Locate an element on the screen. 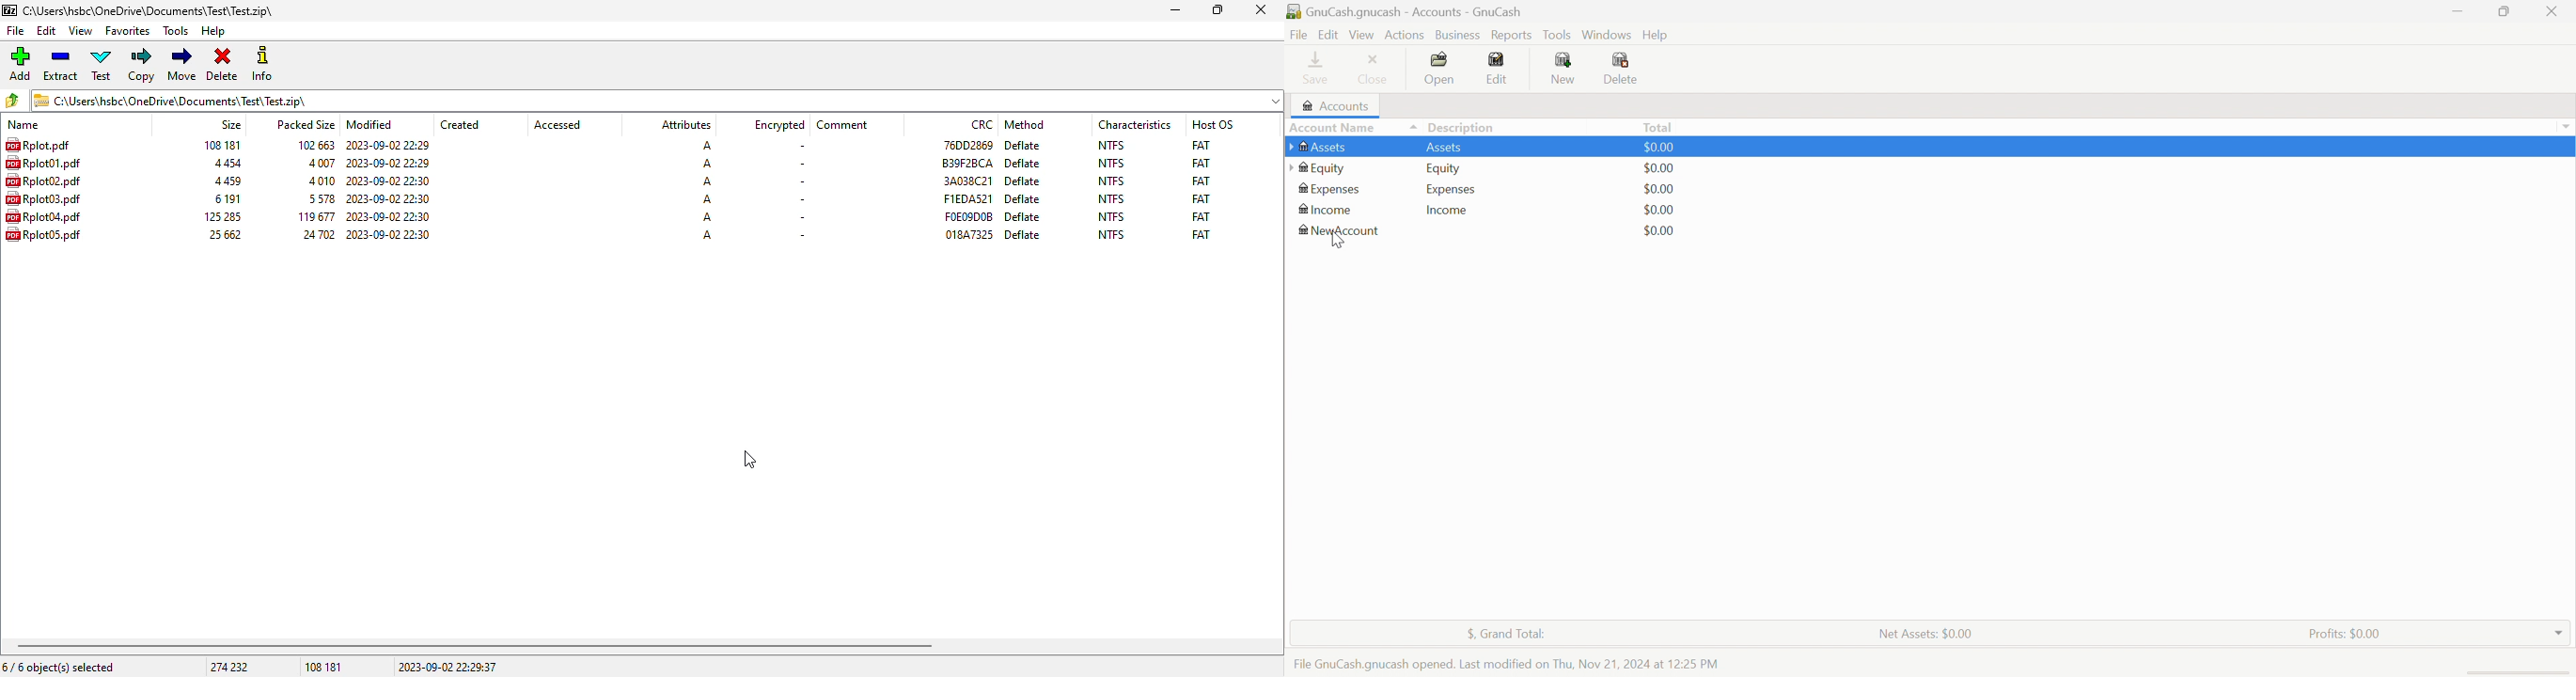 This screenshot has height=700, width=2576. Tools is located at coordinates (1558, 35).